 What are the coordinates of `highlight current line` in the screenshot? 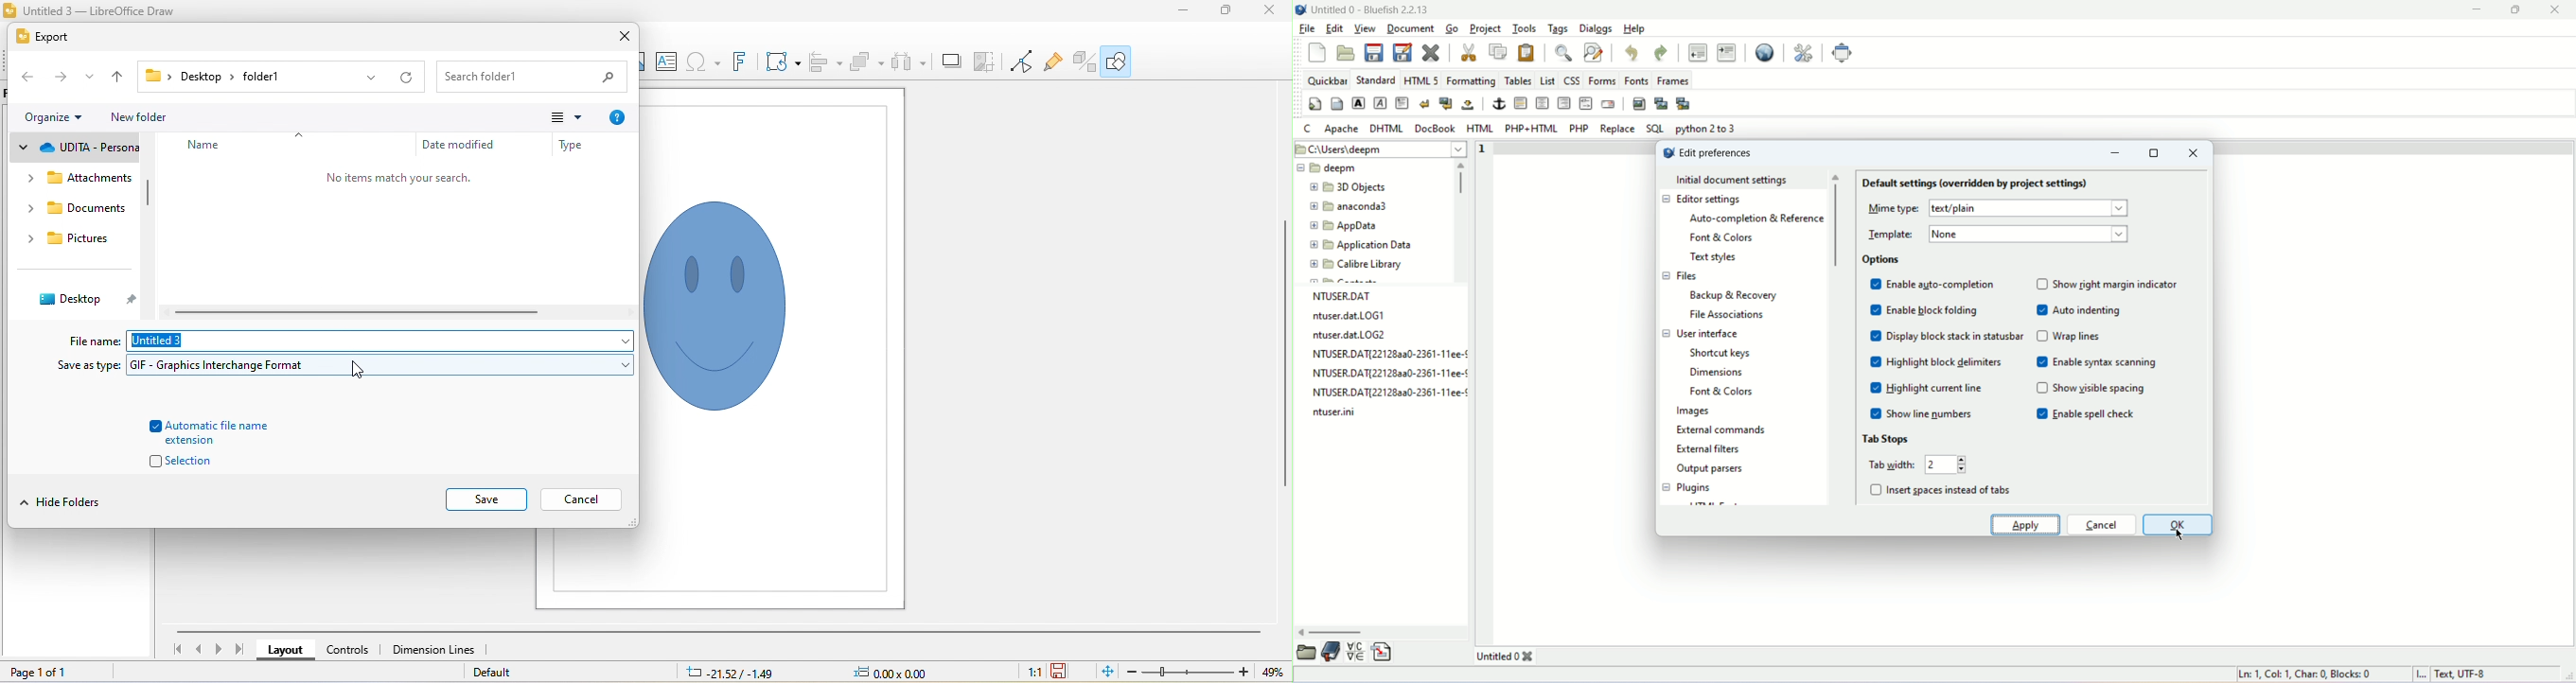 It's located at (1934, 390).